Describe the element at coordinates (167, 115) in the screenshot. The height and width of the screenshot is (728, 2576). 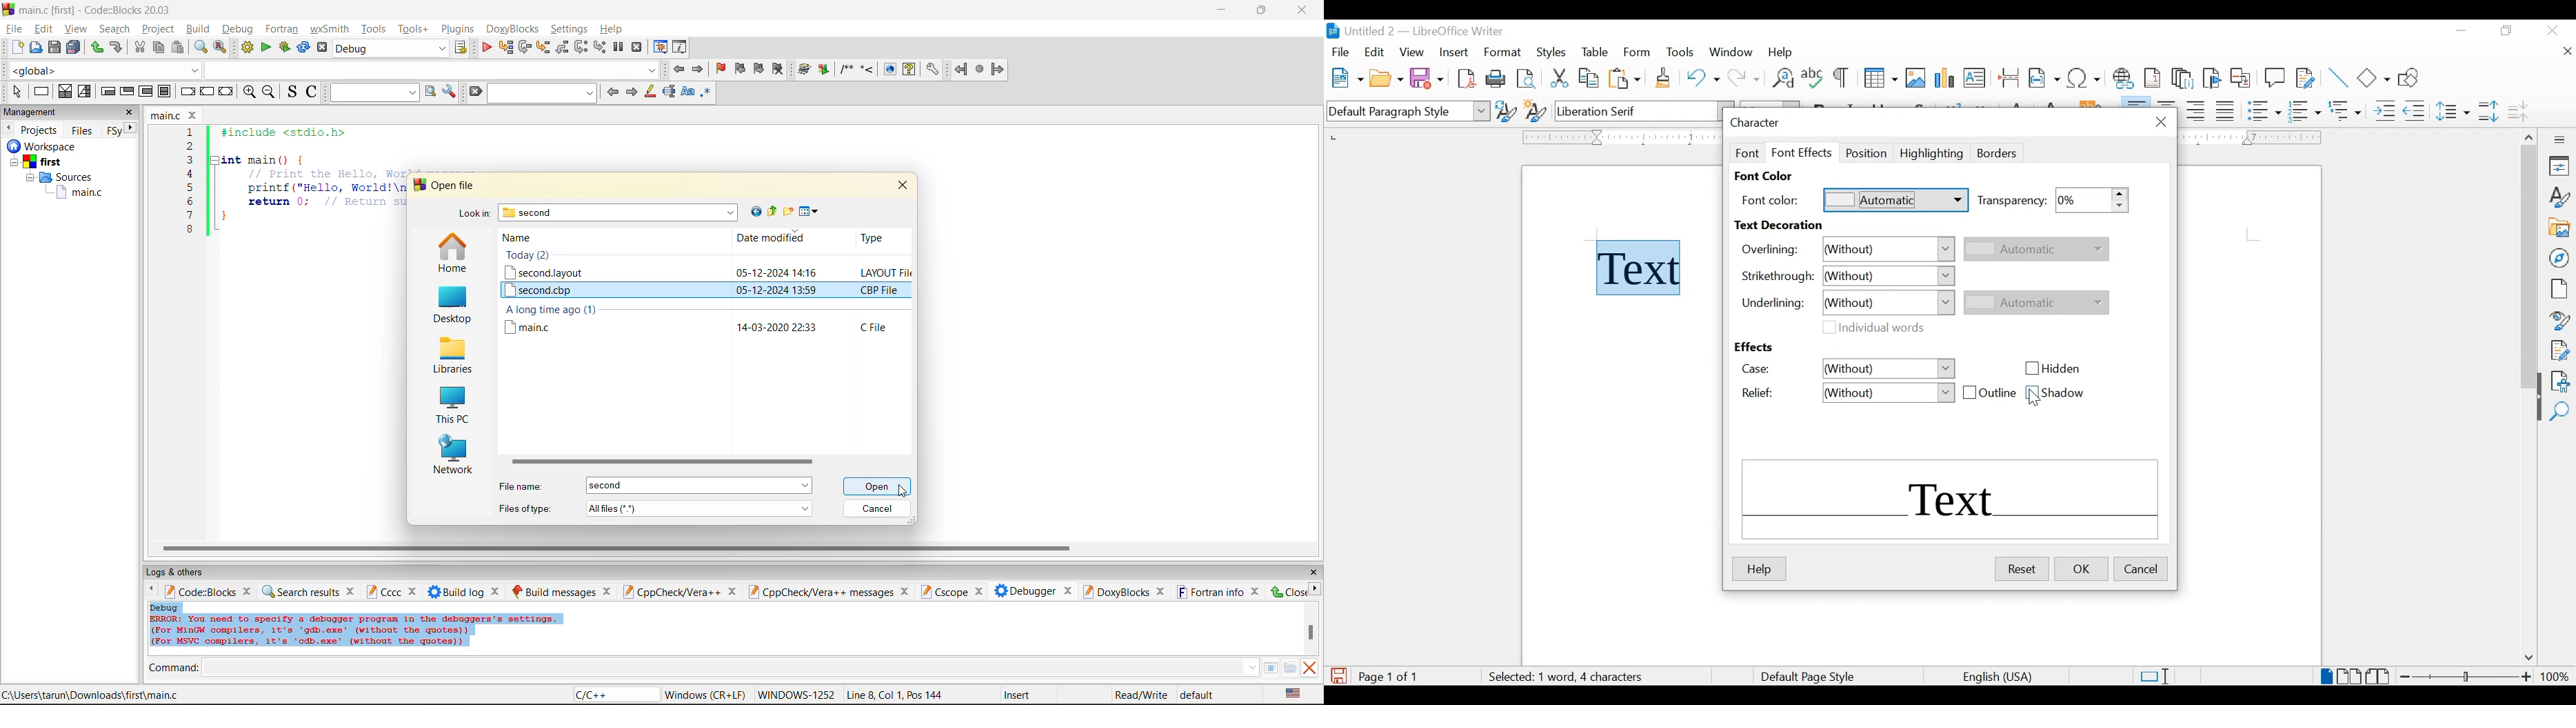
I see `file name` at that location.